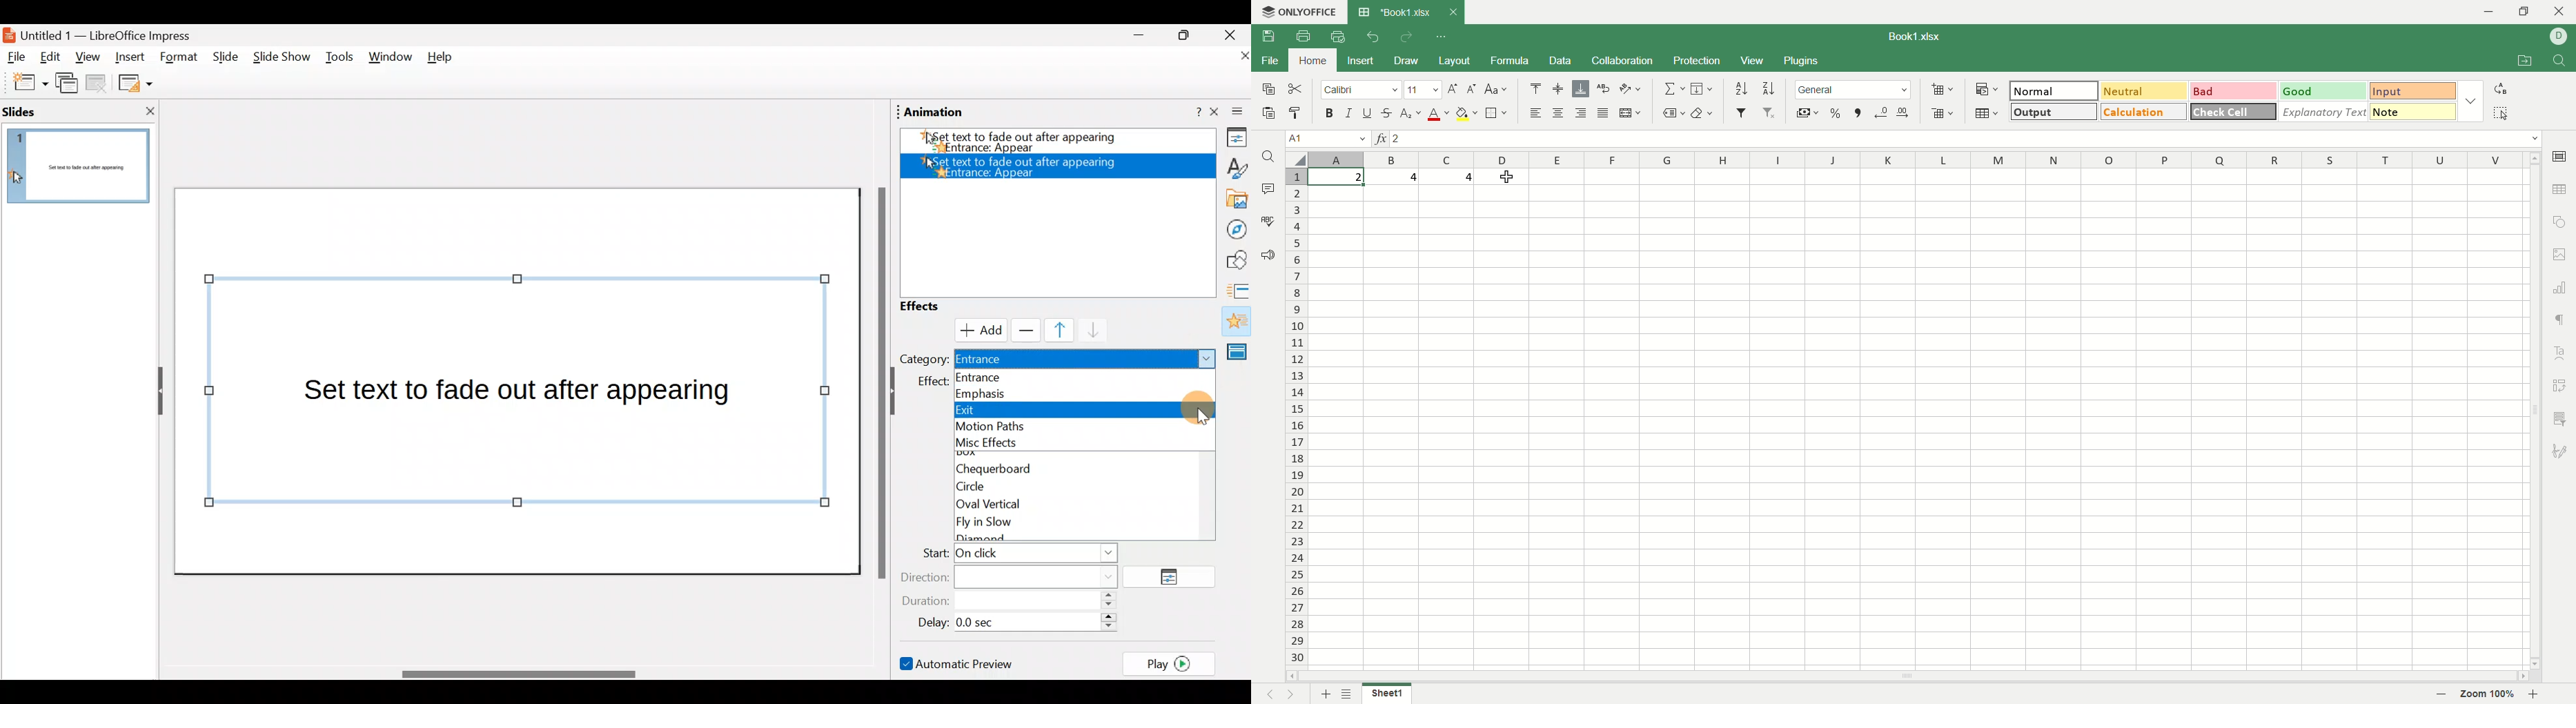 The image size is (2576, 728). I want to click on title, so click(1404, 12).